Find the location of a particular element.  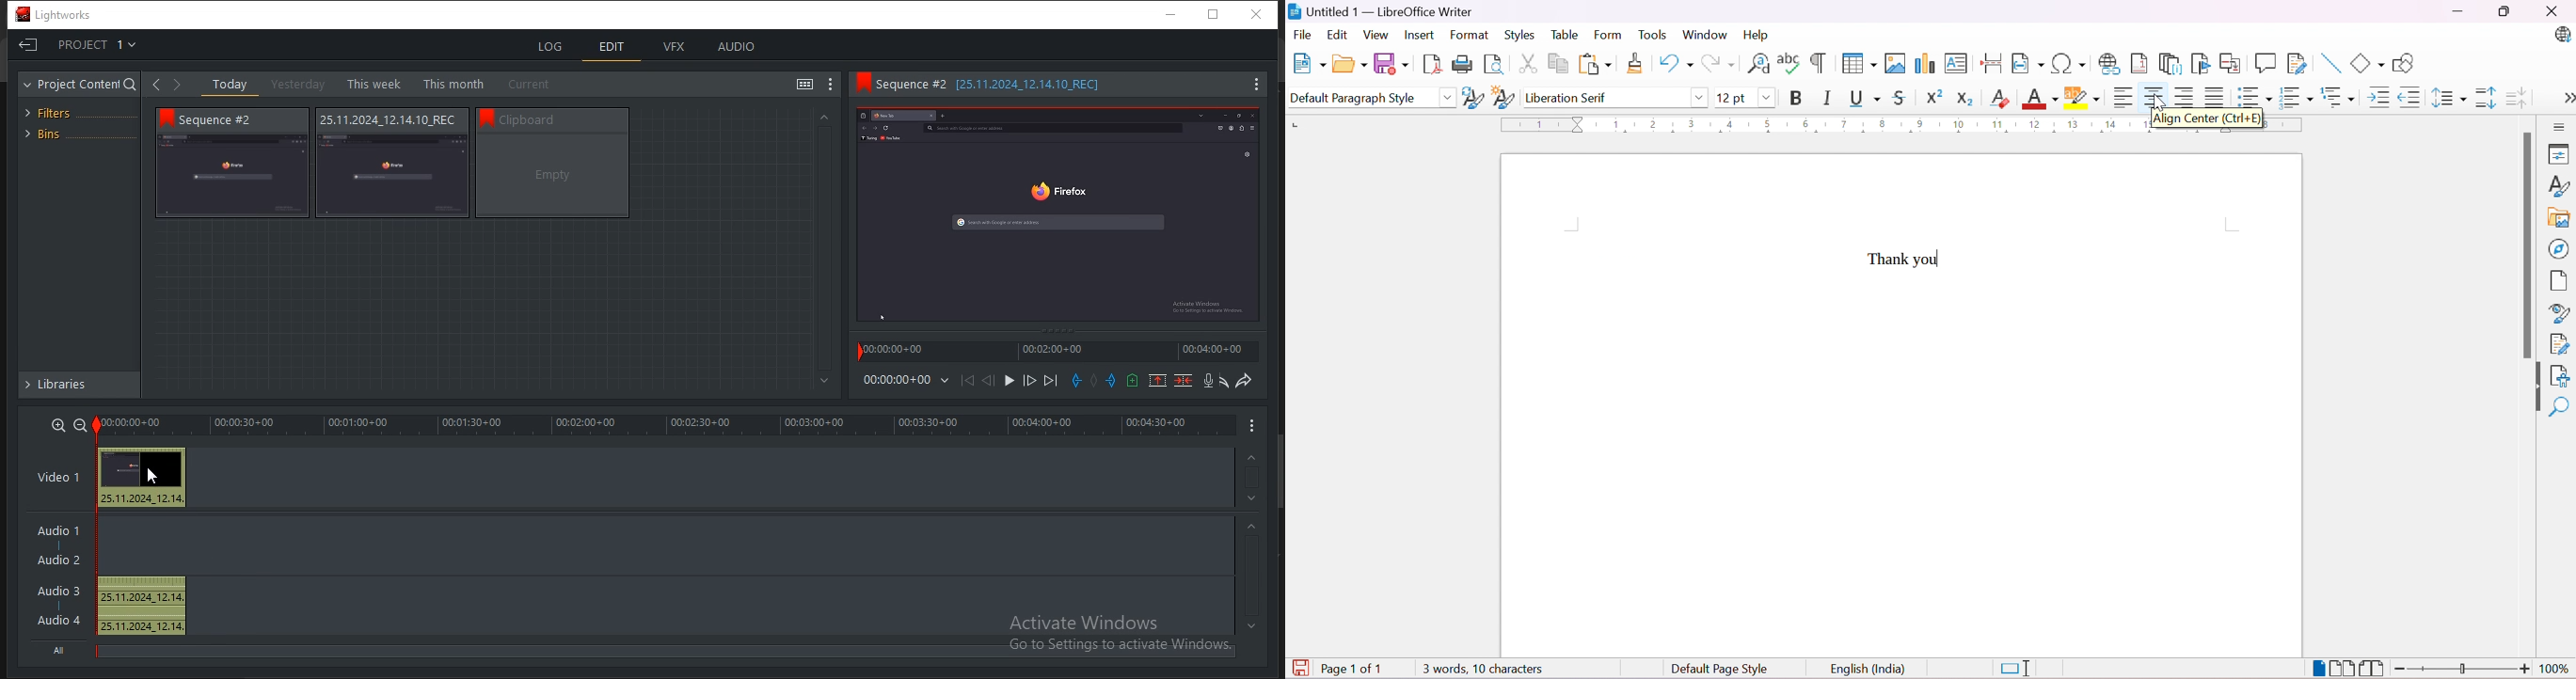

Drop Down is located at coordinates (1699, 100).